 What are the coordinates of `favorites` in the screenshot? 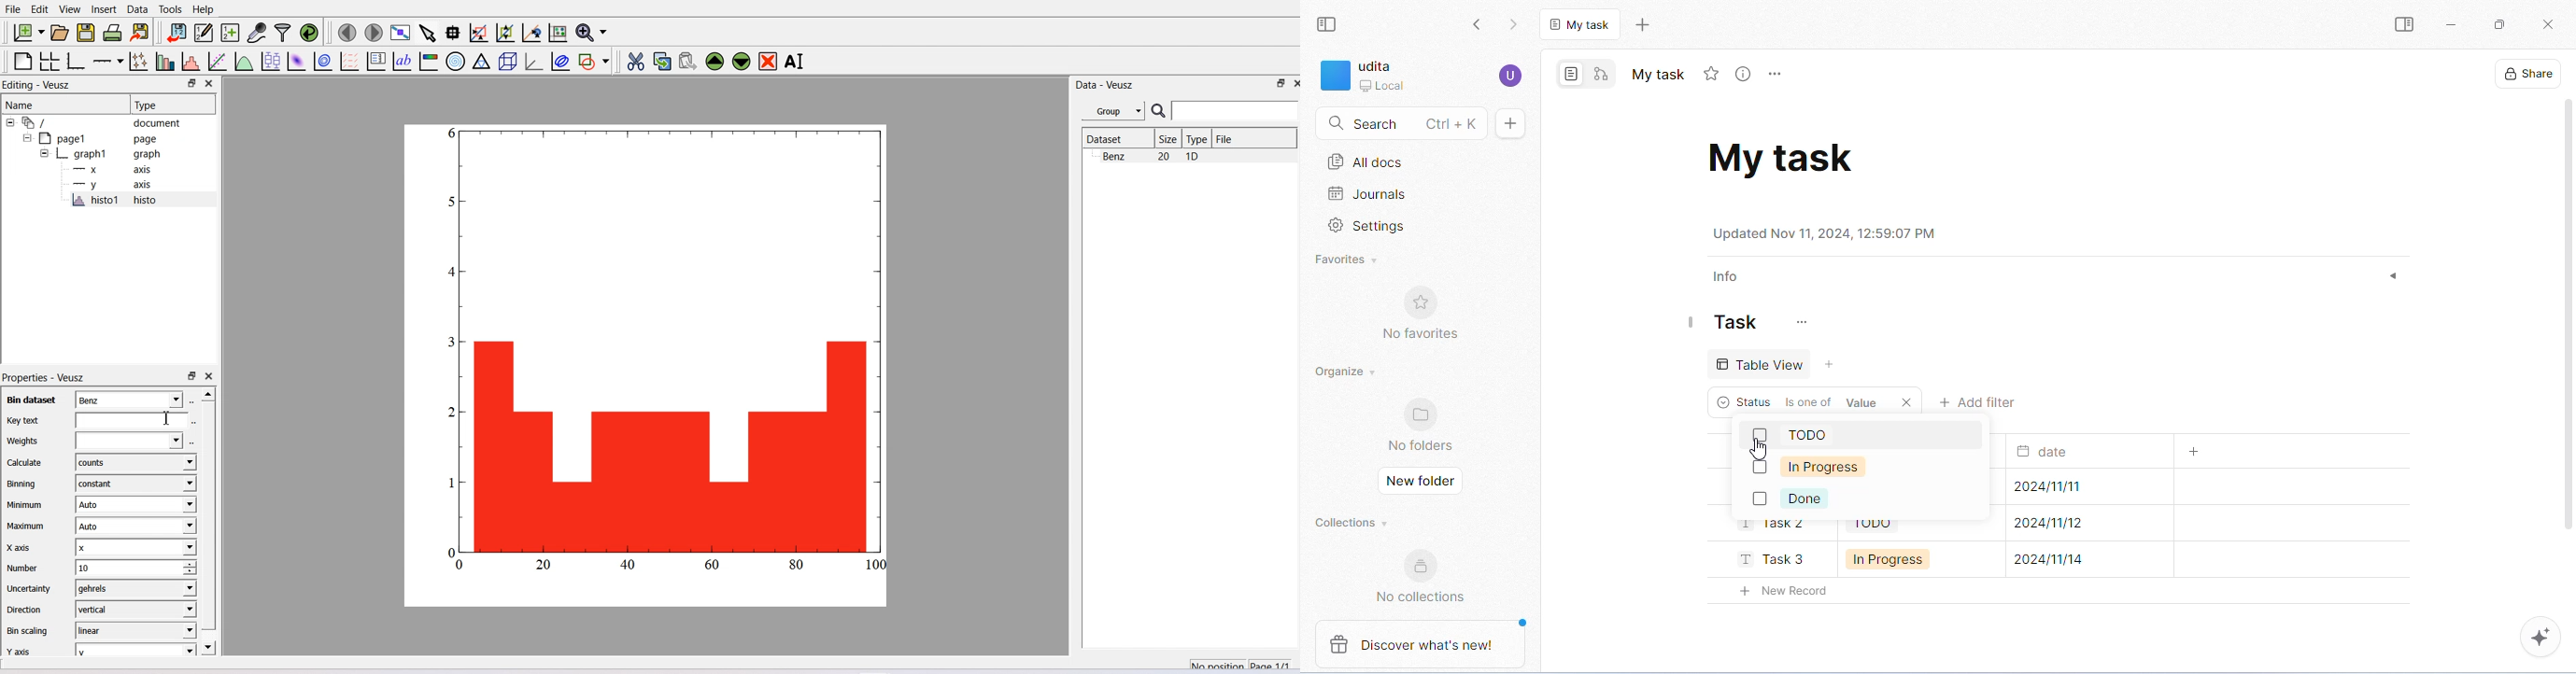 It's located at (1349, 261).